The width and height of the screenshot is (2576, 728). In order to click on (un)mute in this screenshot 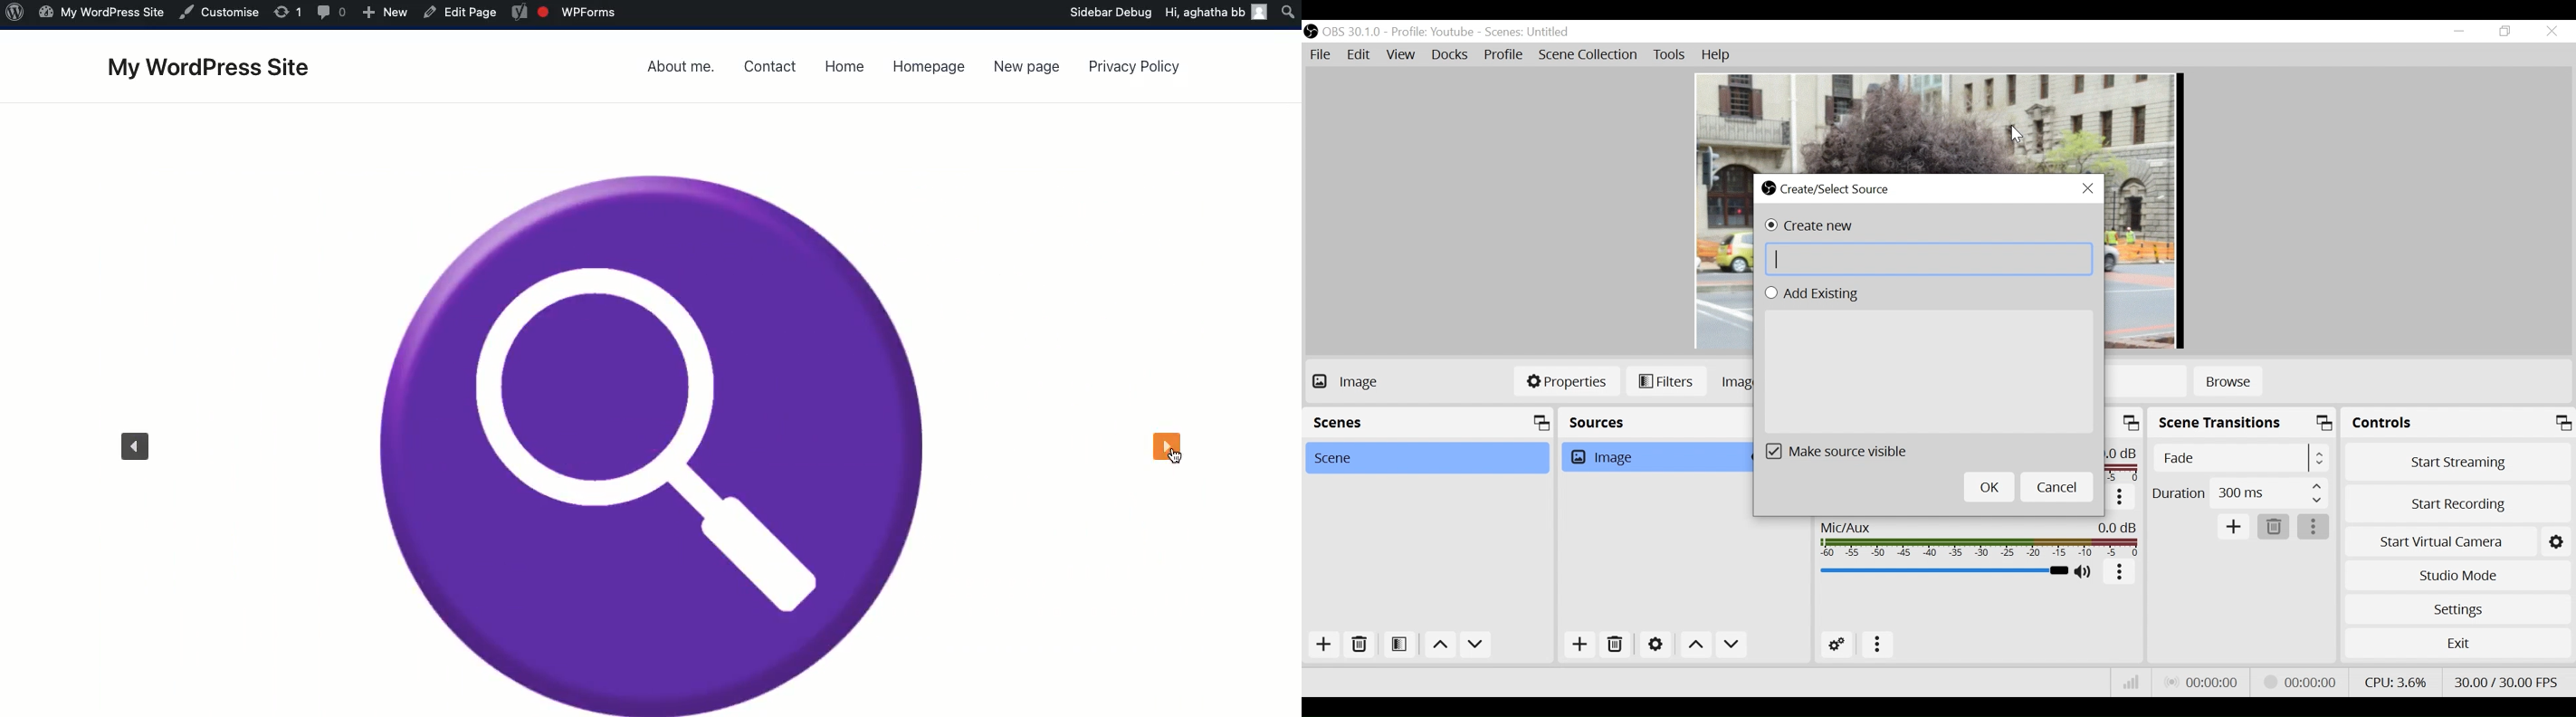, I will do `click(2087, 572)`.